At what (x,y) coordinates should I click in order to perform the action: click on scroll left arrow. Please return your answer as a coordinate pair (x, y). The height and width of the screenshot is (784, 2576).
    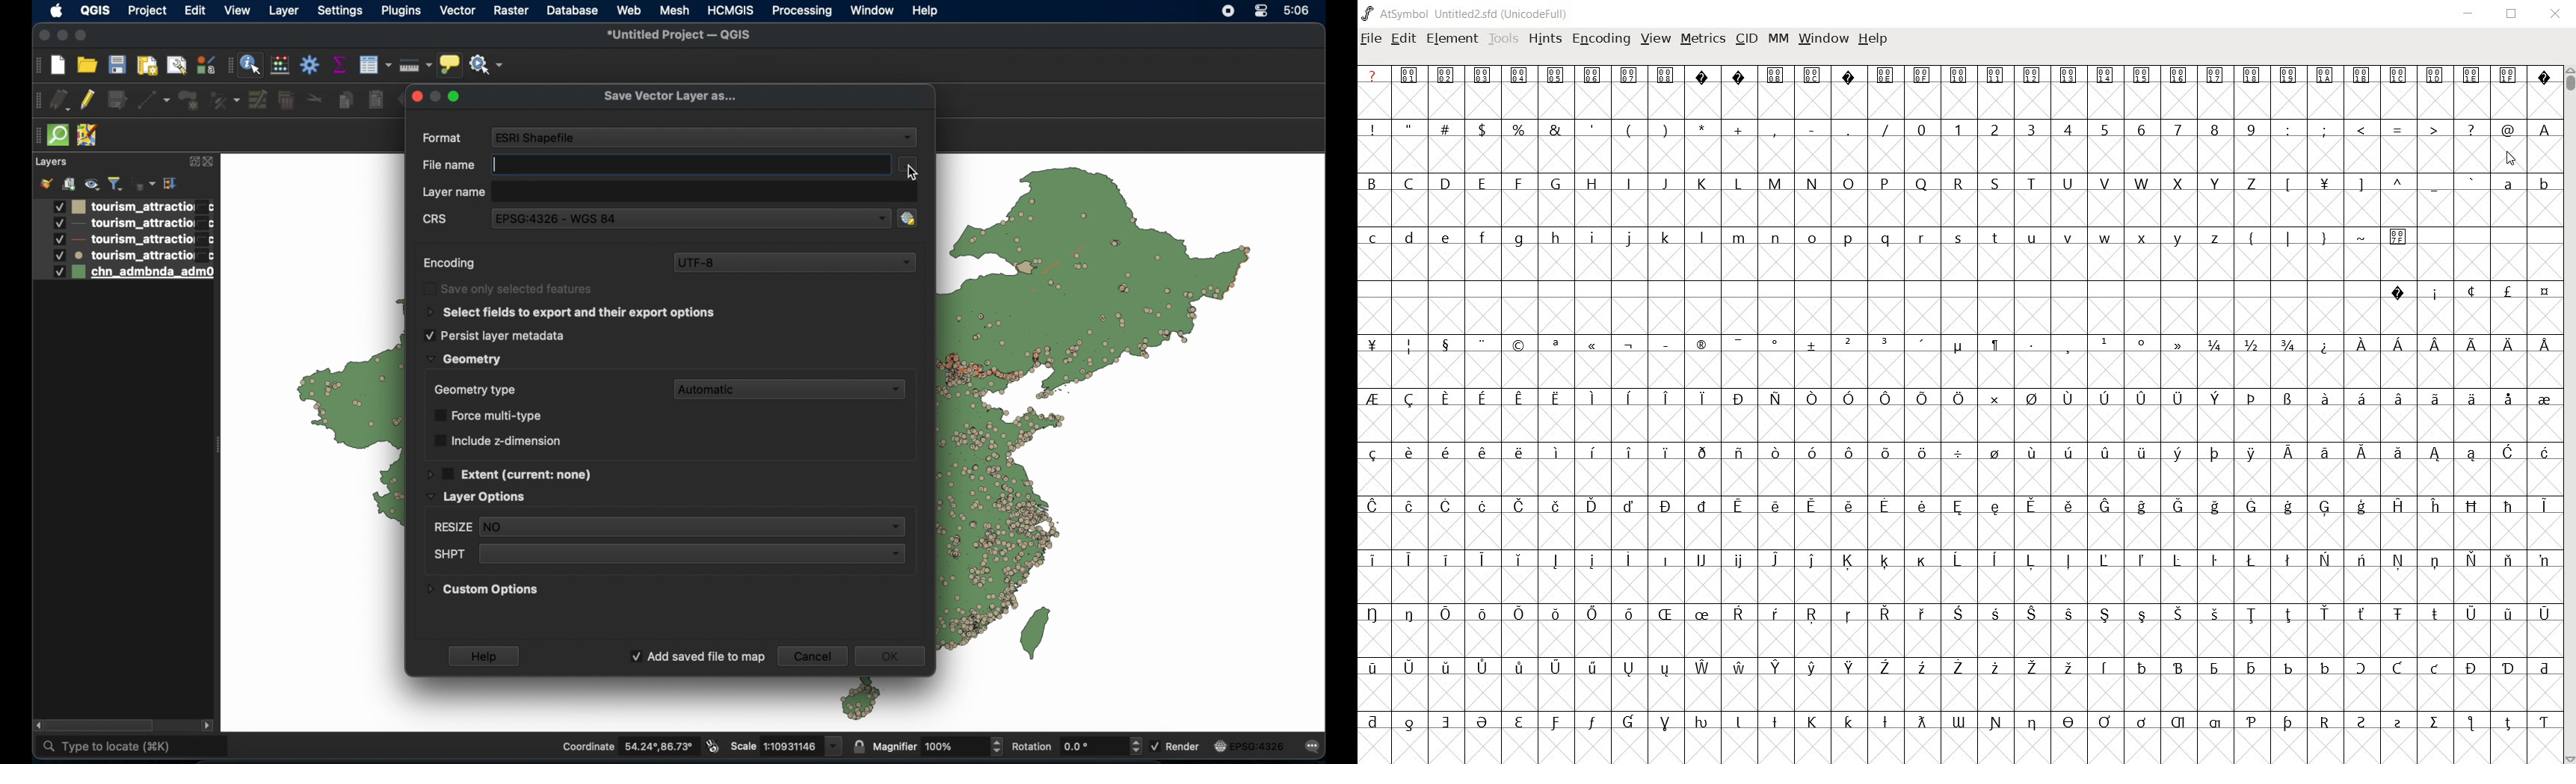
    Looking at the image, I should click on (40, 726).